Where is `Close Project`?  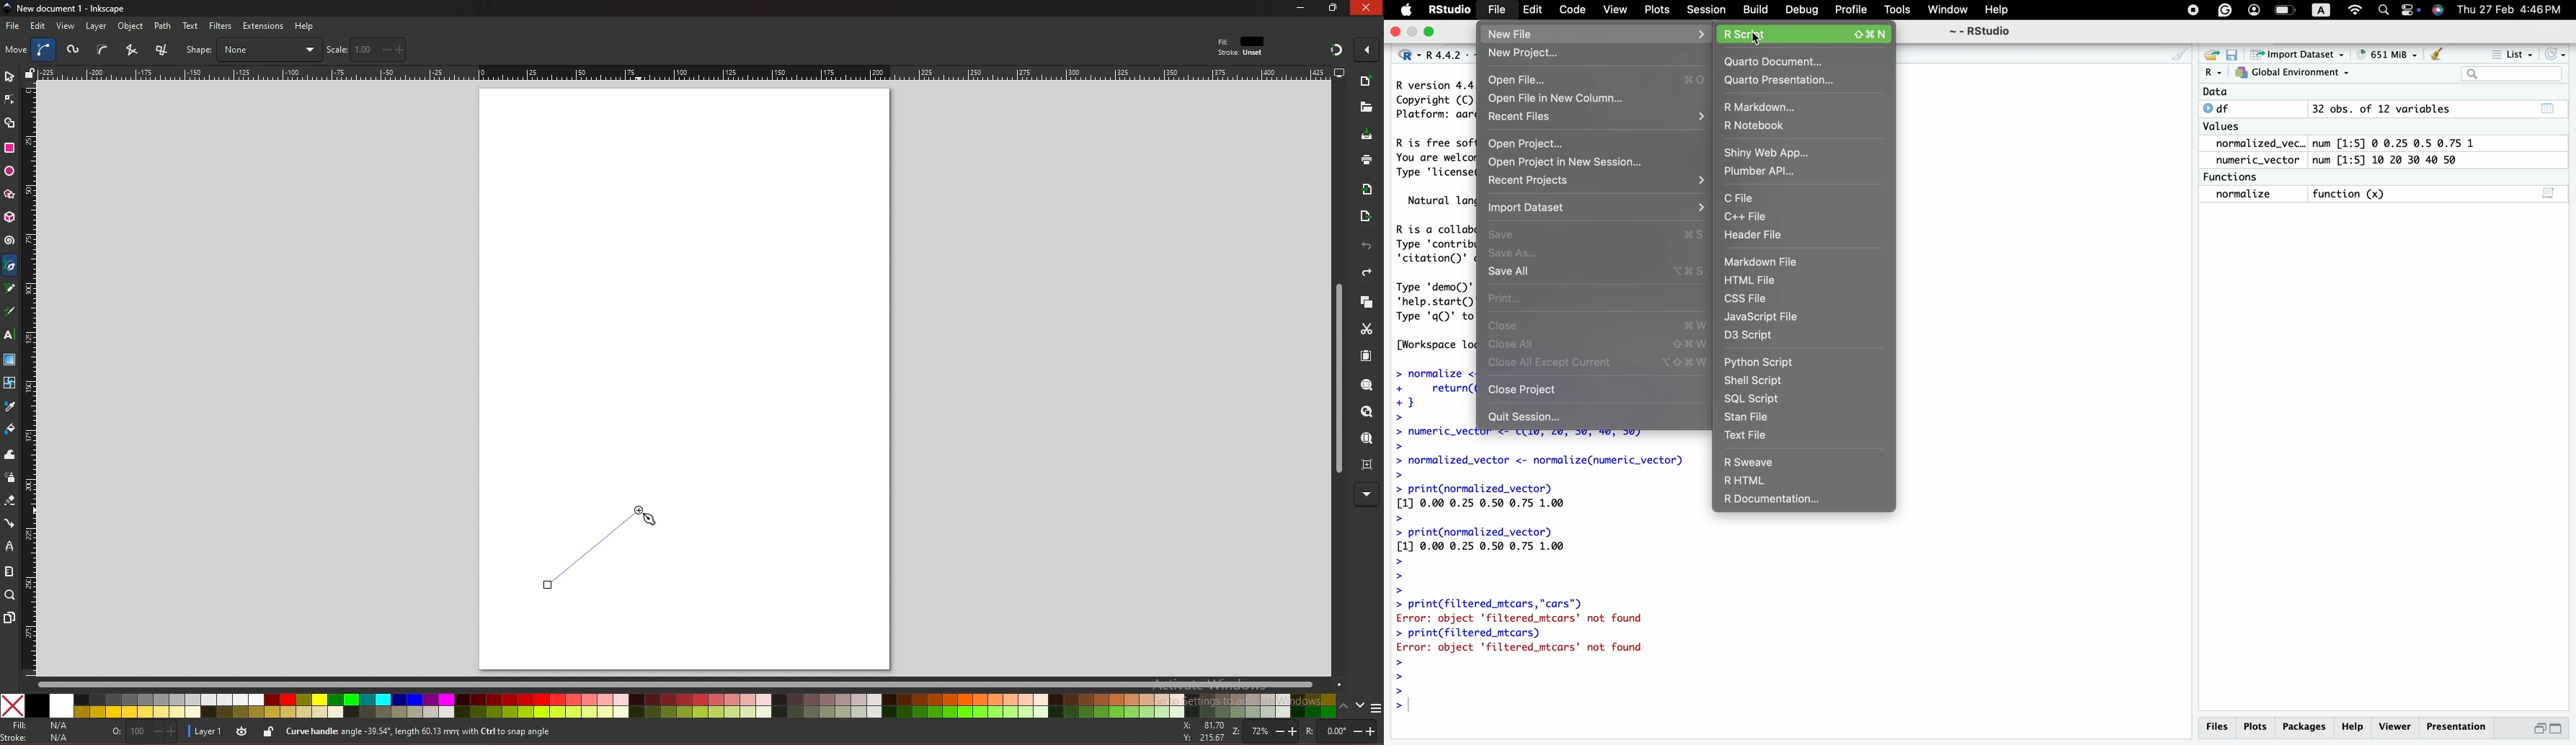 Close Project is located at coordinates (1528, 390).